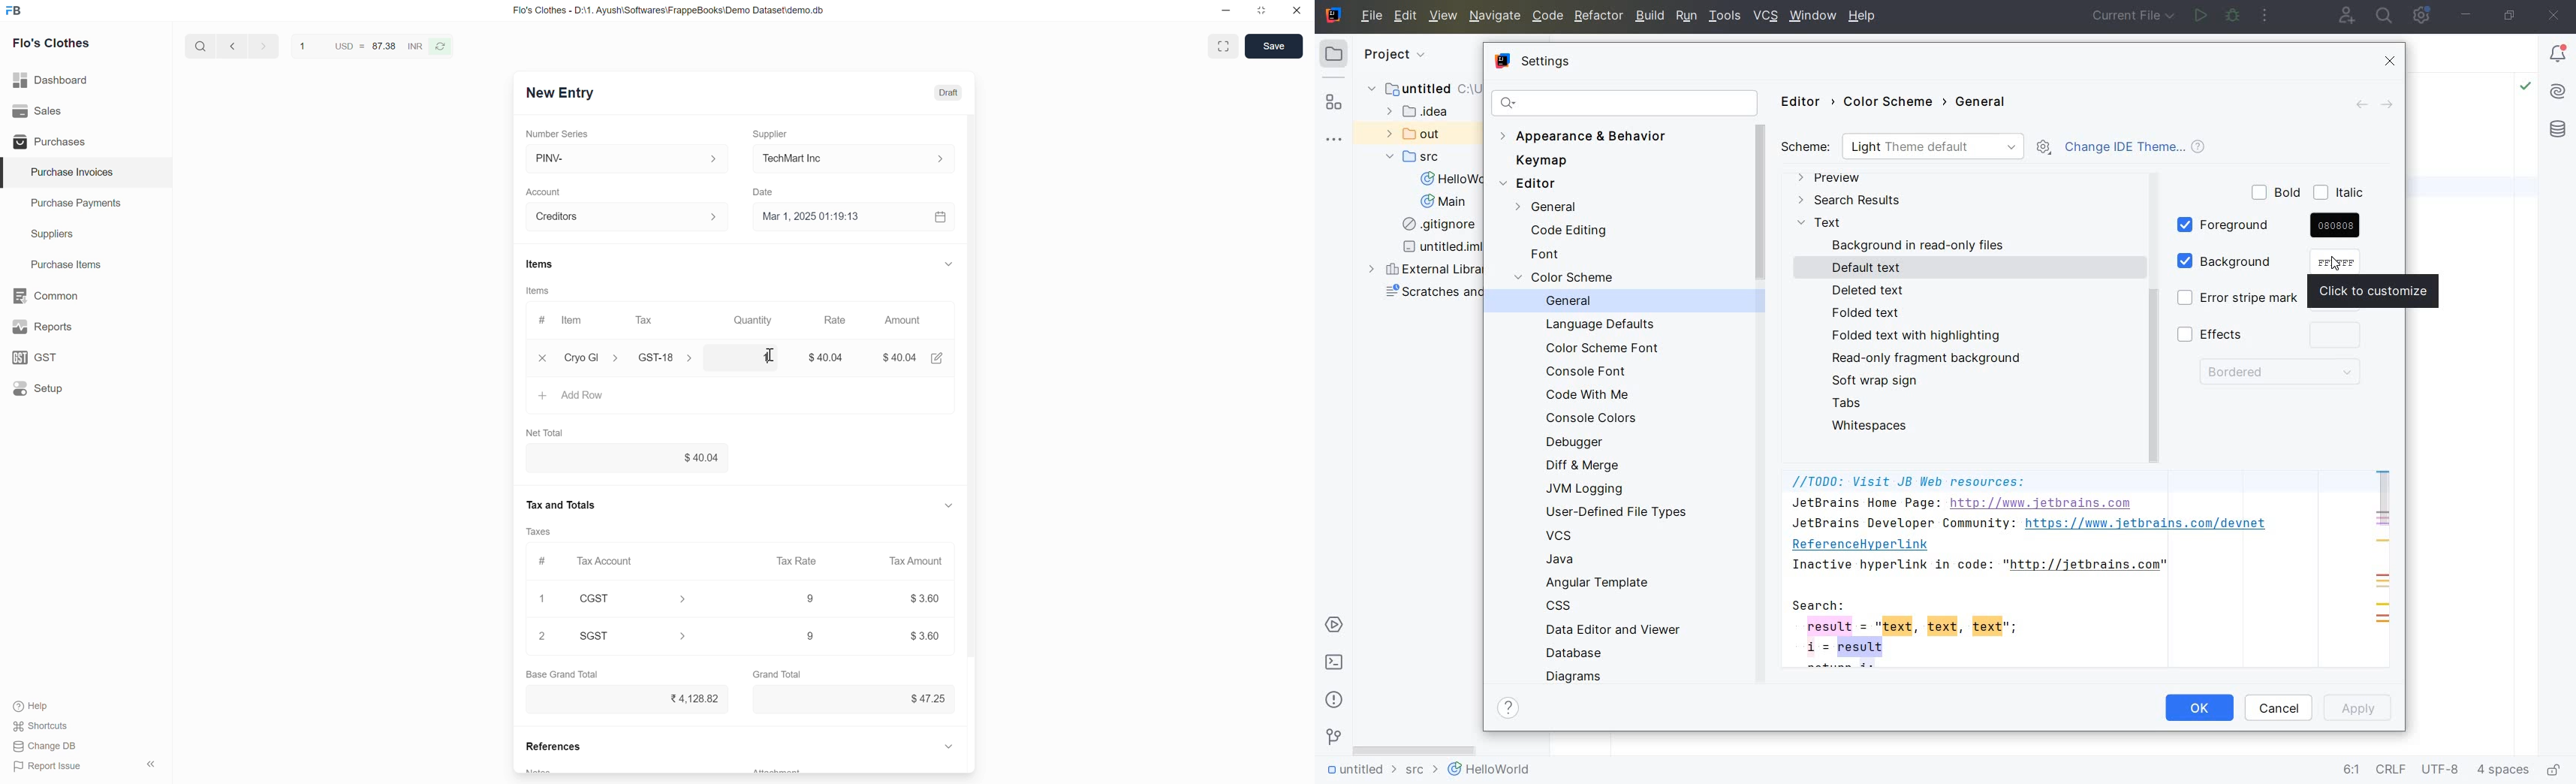  What do you see at coordinates (628, 458) in the screenshot?
I see `$40.04` at bounding box center [628, 458].